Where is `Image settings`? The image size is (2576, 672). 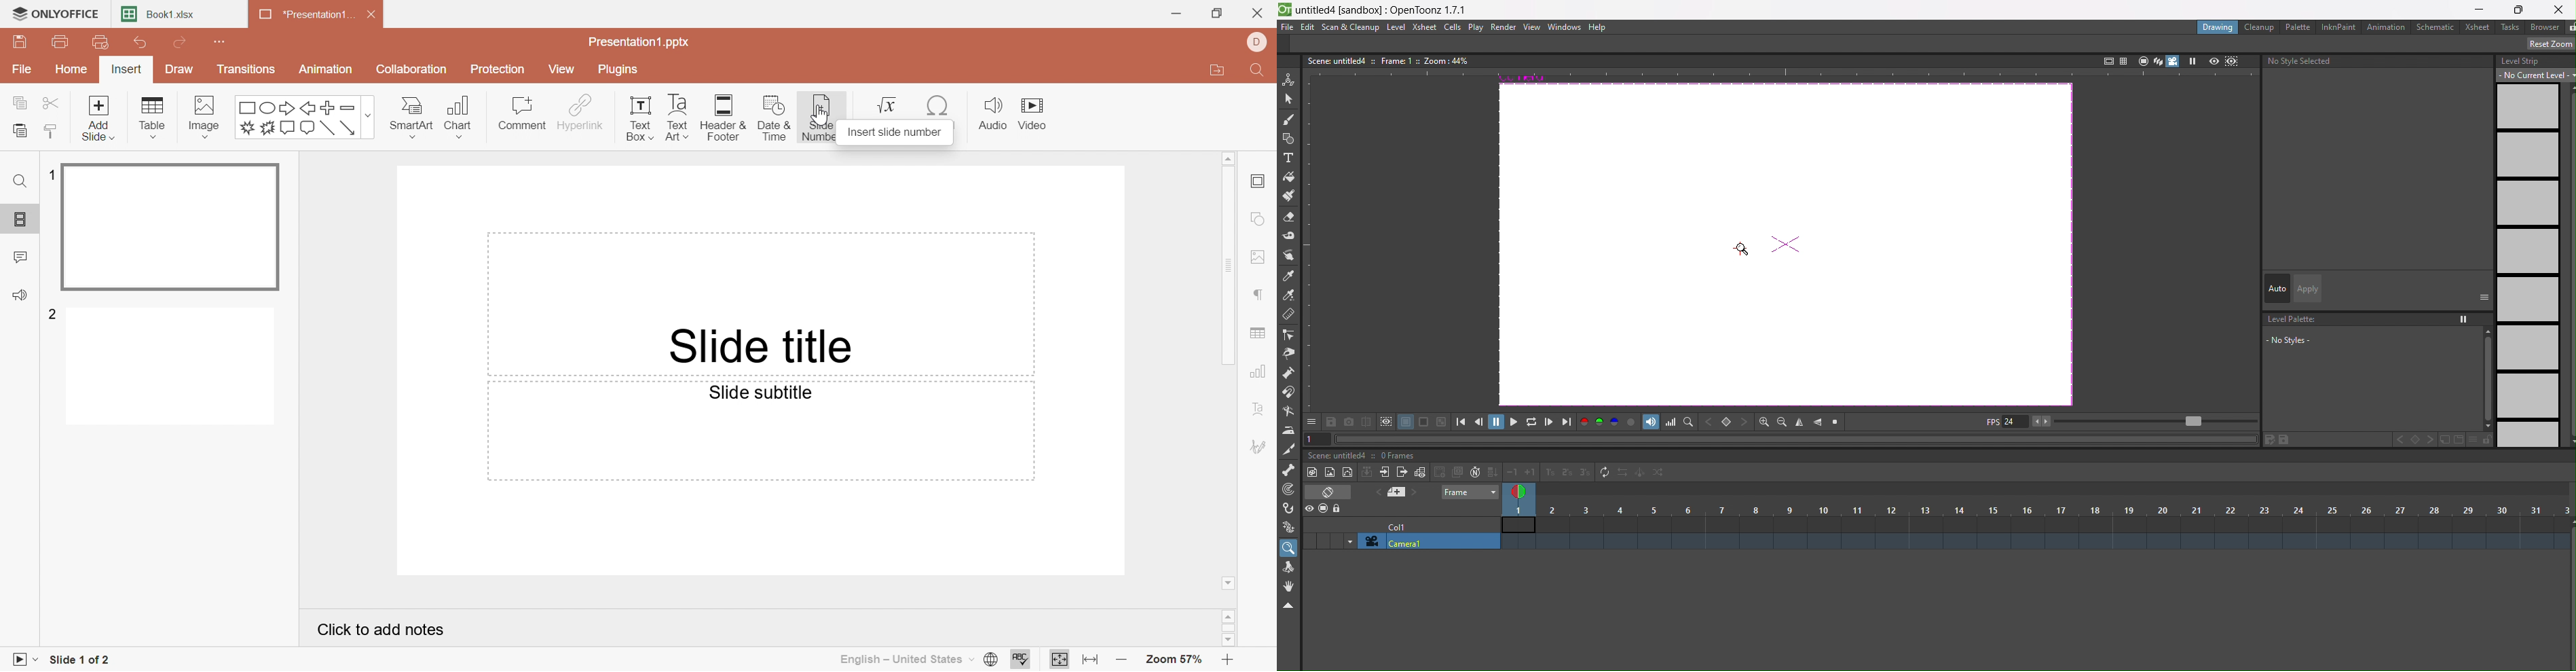 Image settings is located at coordinates (1262, 259).